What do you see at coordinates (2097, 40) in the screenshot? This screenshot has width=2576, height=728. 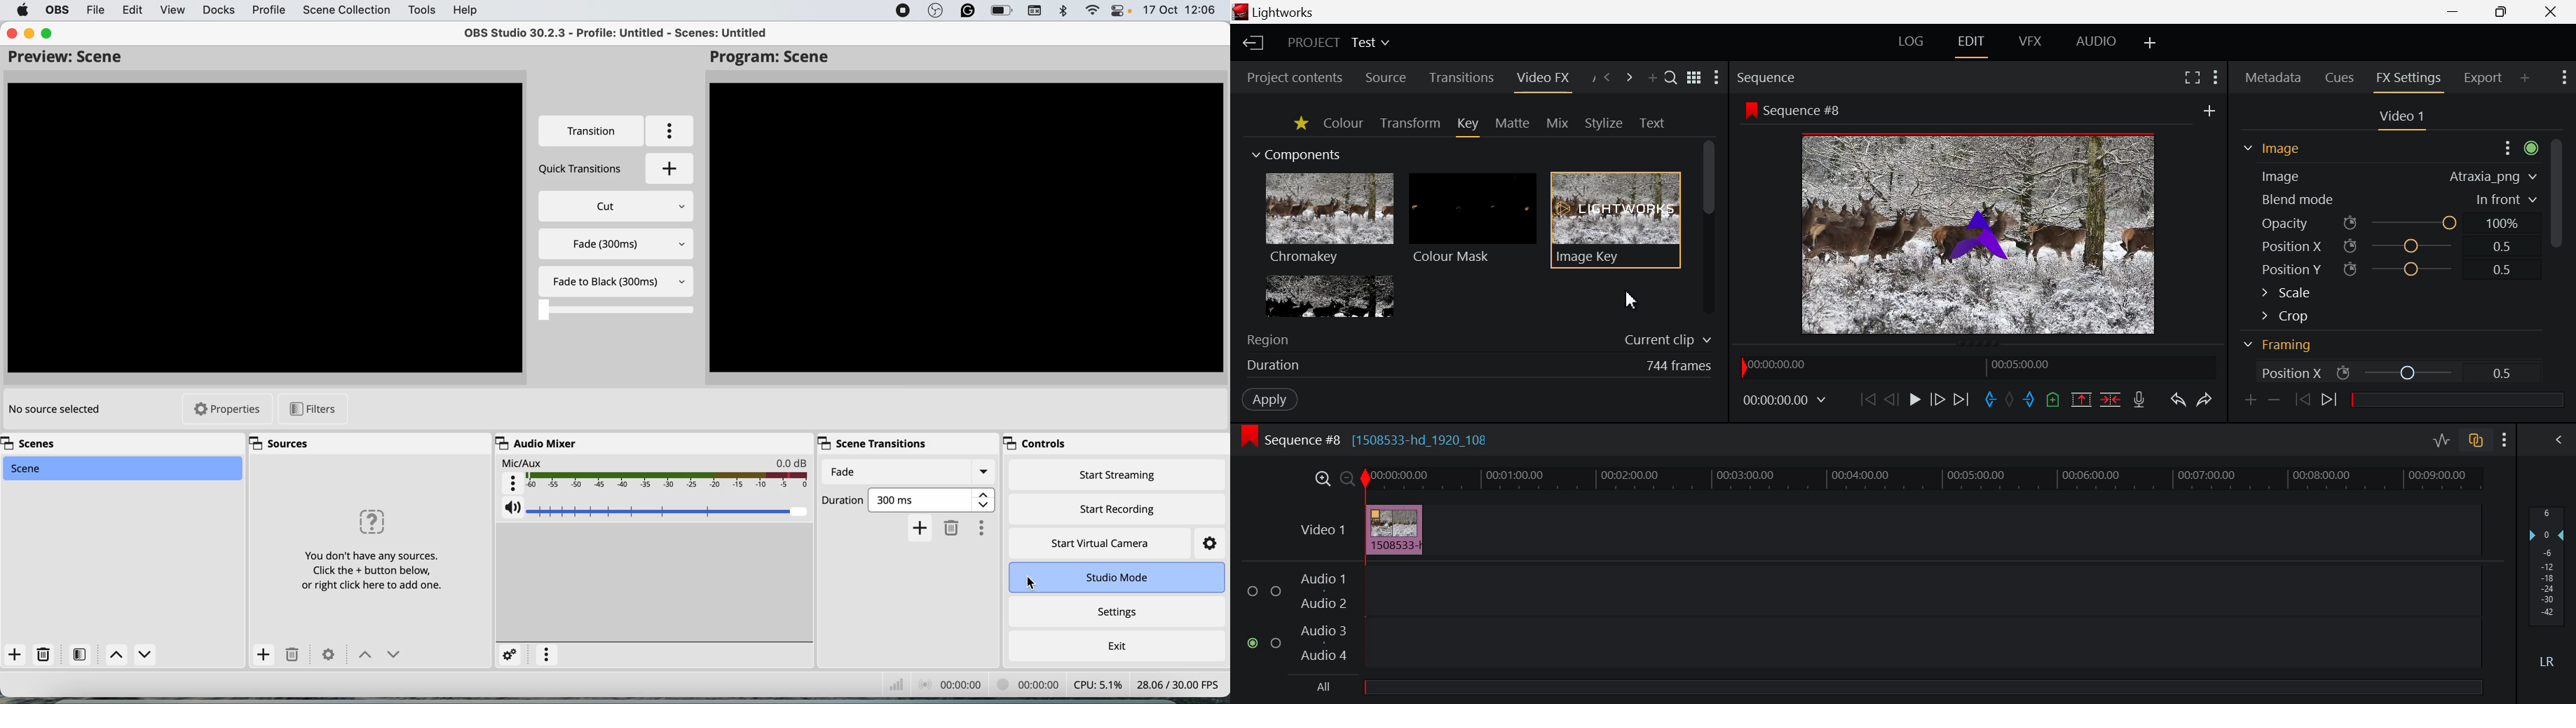 I see `AUDIO Layout` at bounding box center [2097, 40].